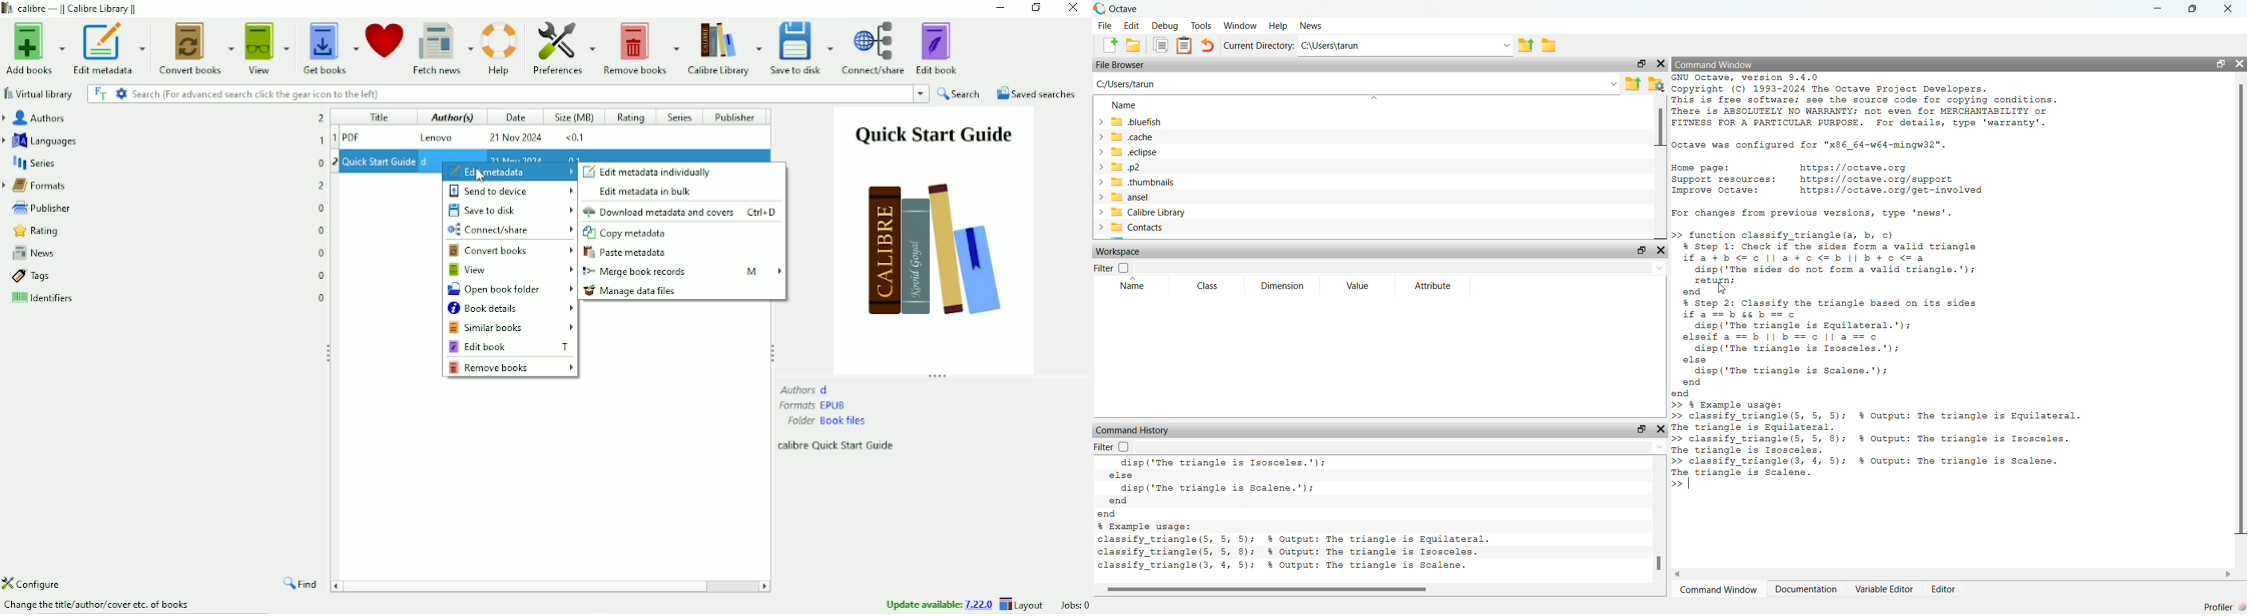 Image resolution: width=2268 pixels, height=616 pixels. What do you see at coordinates (384, 40) in the screenshot?
I see `Donate` at bounding box center [384, 40].